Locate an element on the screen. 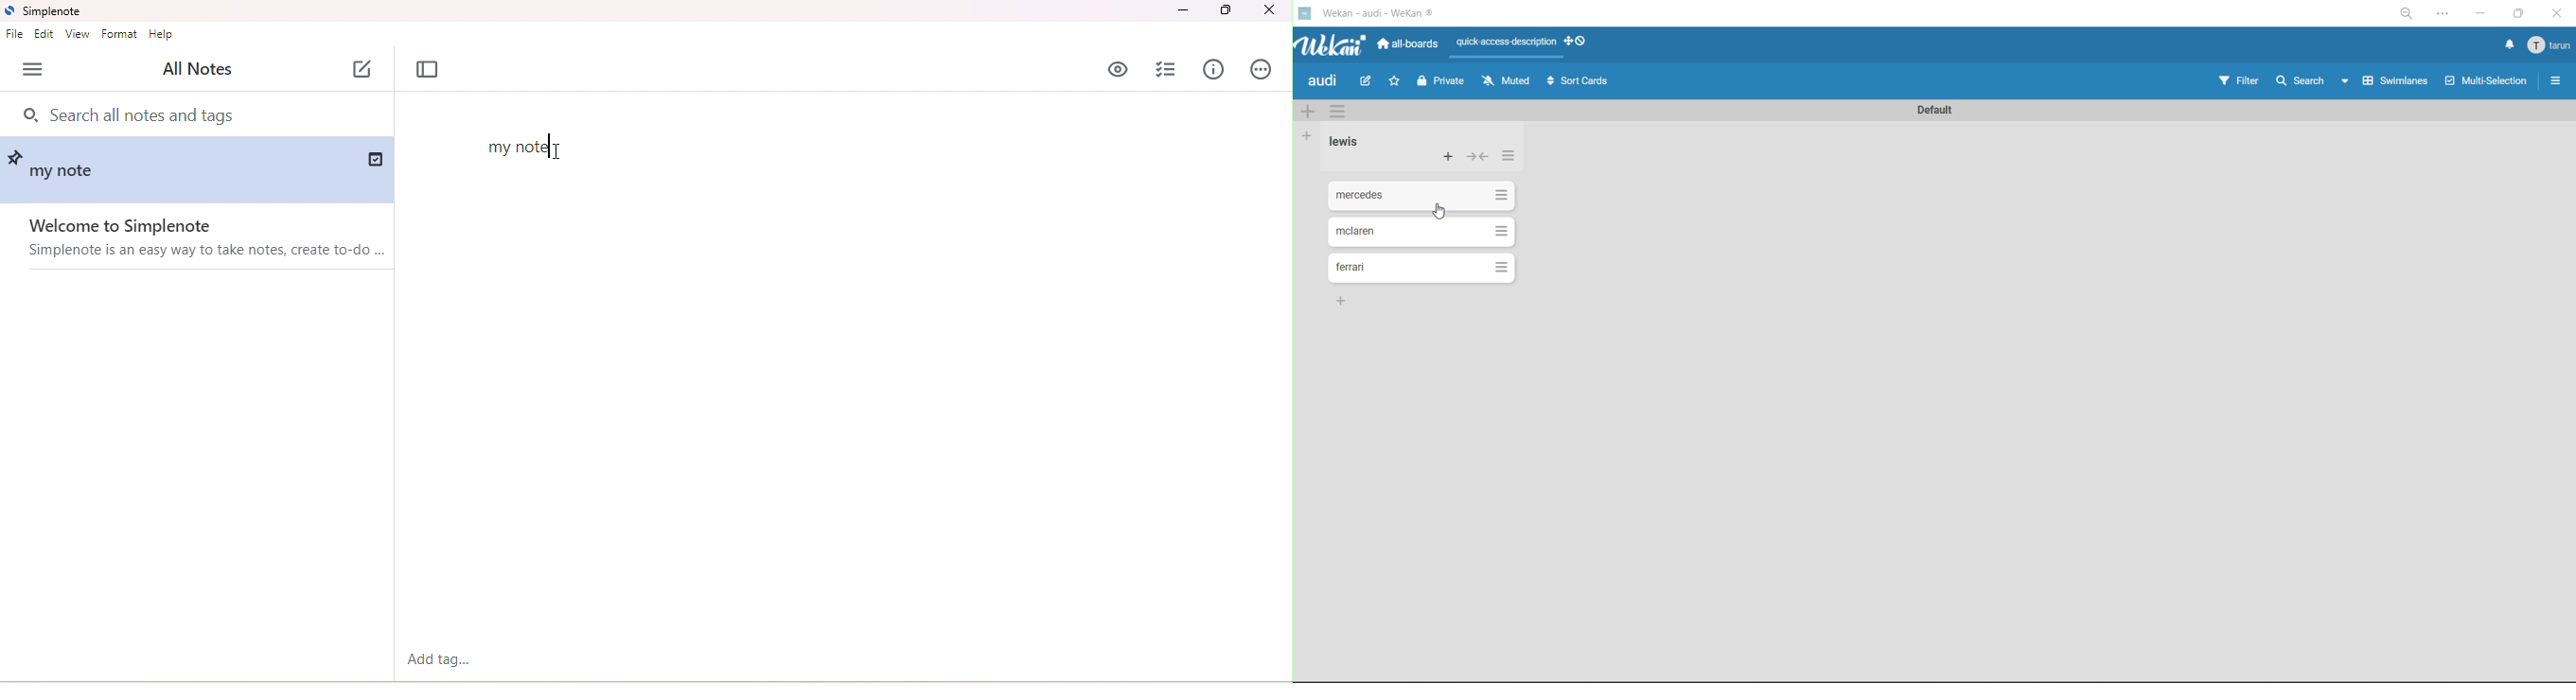 This screenshot has height=700, width=2576. all boards is located at coordinates (1412, 46).